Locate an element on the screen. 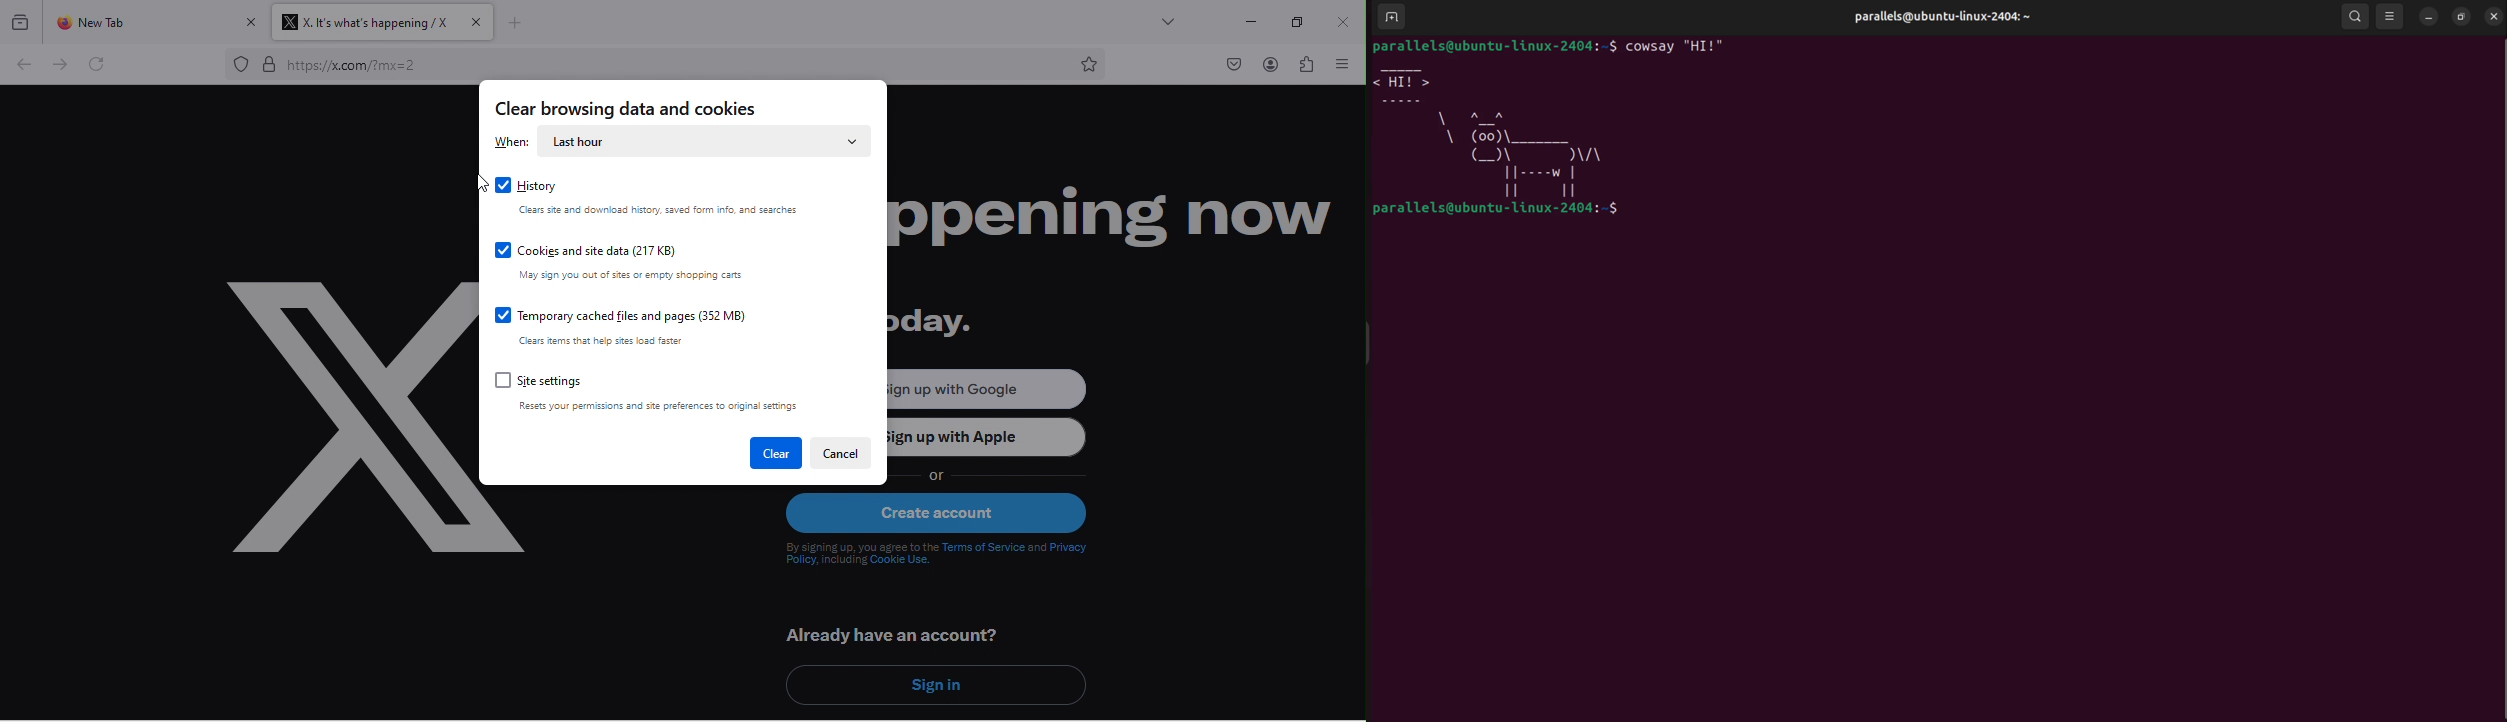 The height and width of the screenshot is (728, 2520). parallels@ubuntu is located at coordinates (1936, 19).